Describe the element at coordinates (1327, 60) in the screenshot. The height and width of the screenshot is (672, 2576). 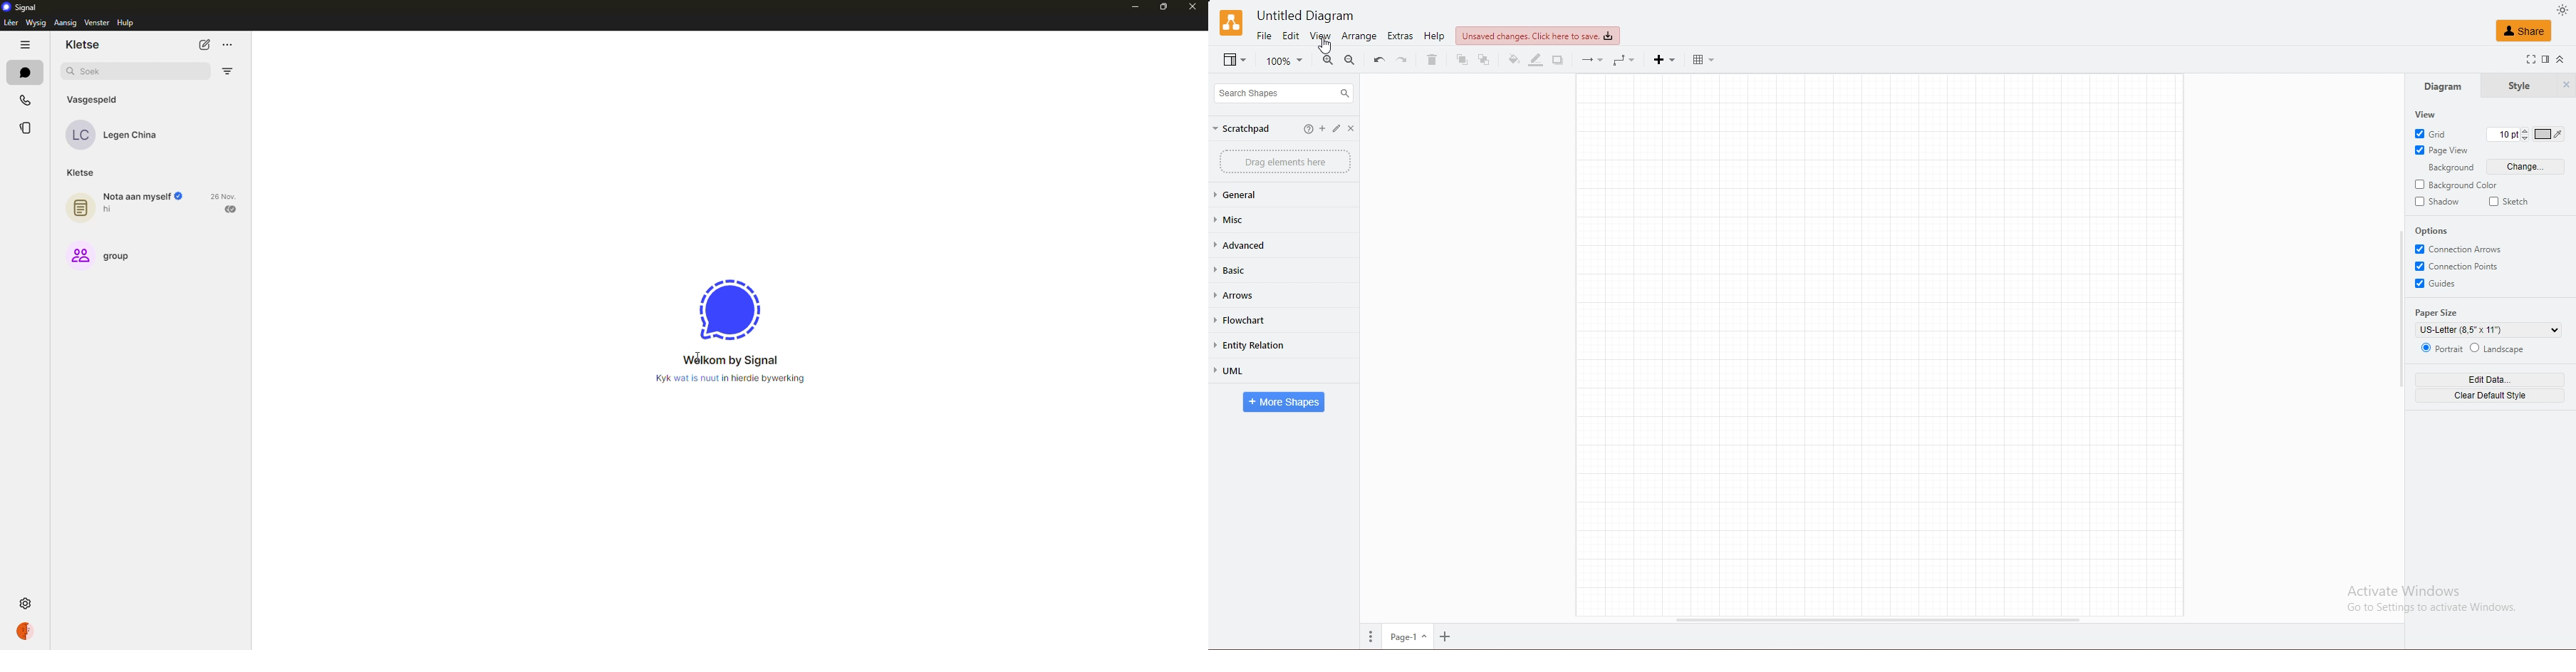
I see `zoom in` at that location.